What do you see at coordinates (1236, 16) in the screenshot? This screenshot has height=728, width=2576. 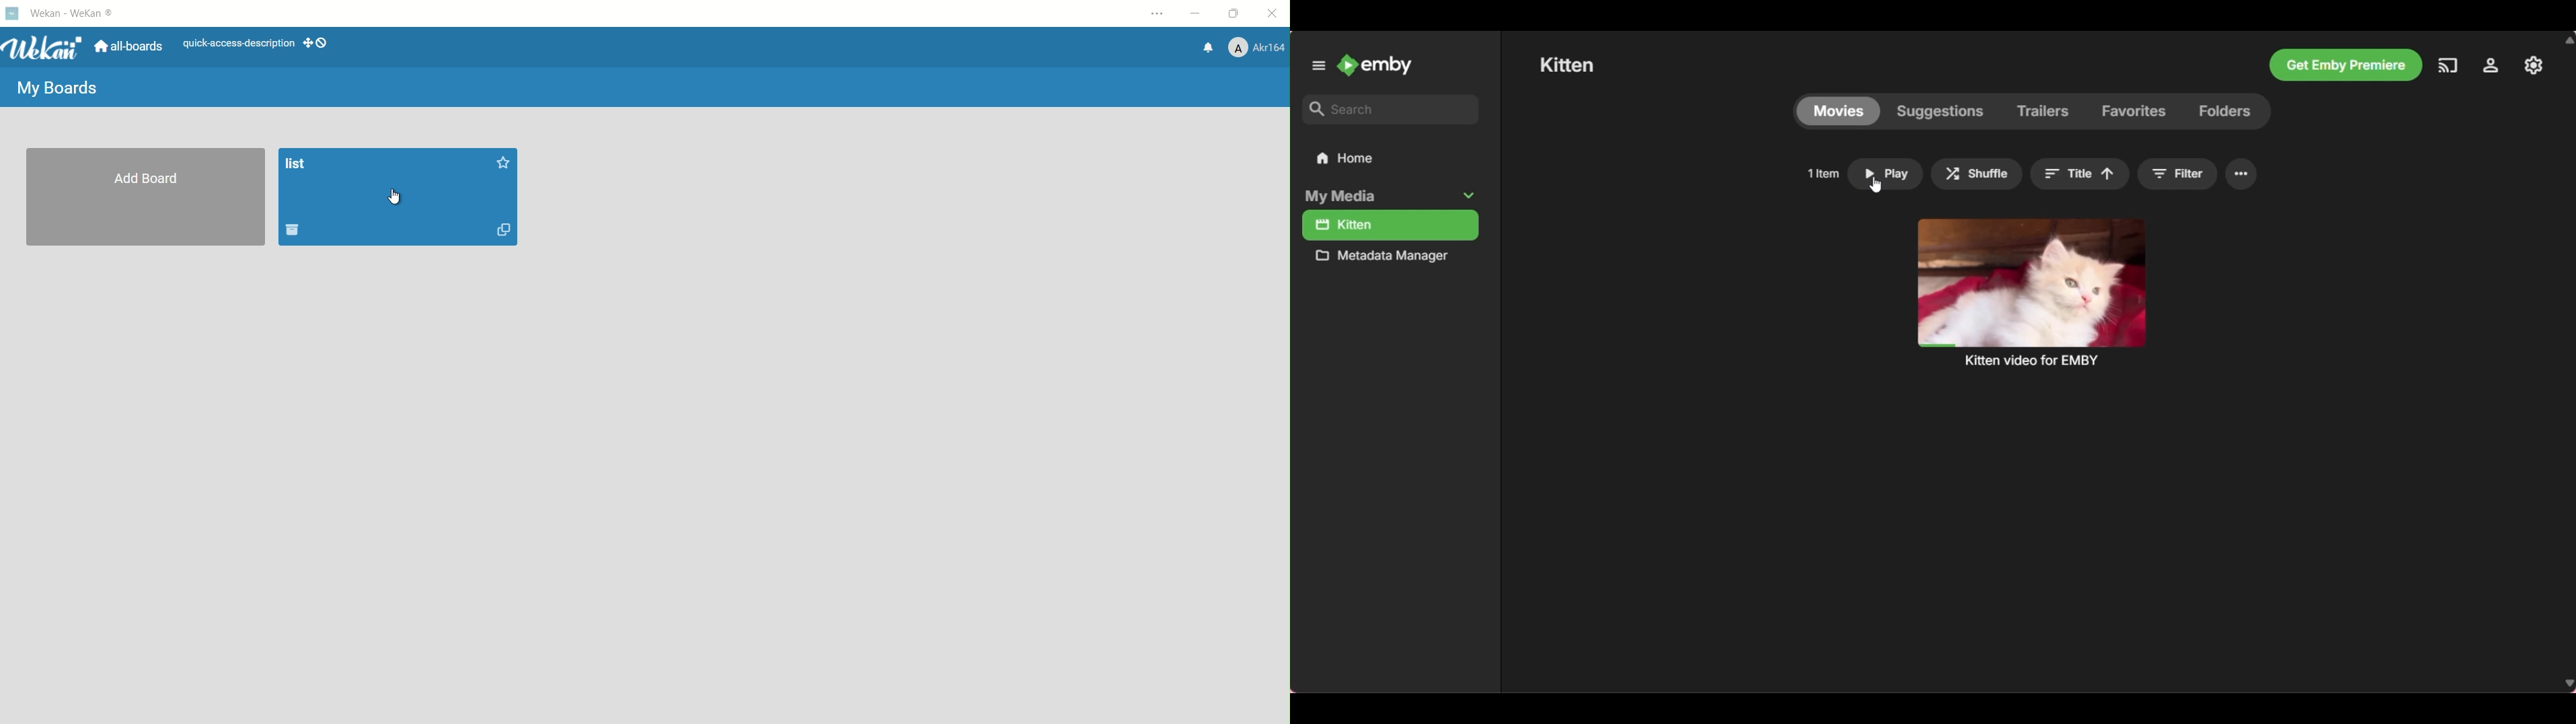 I see `maximize` at bounding box center [1236, 16].